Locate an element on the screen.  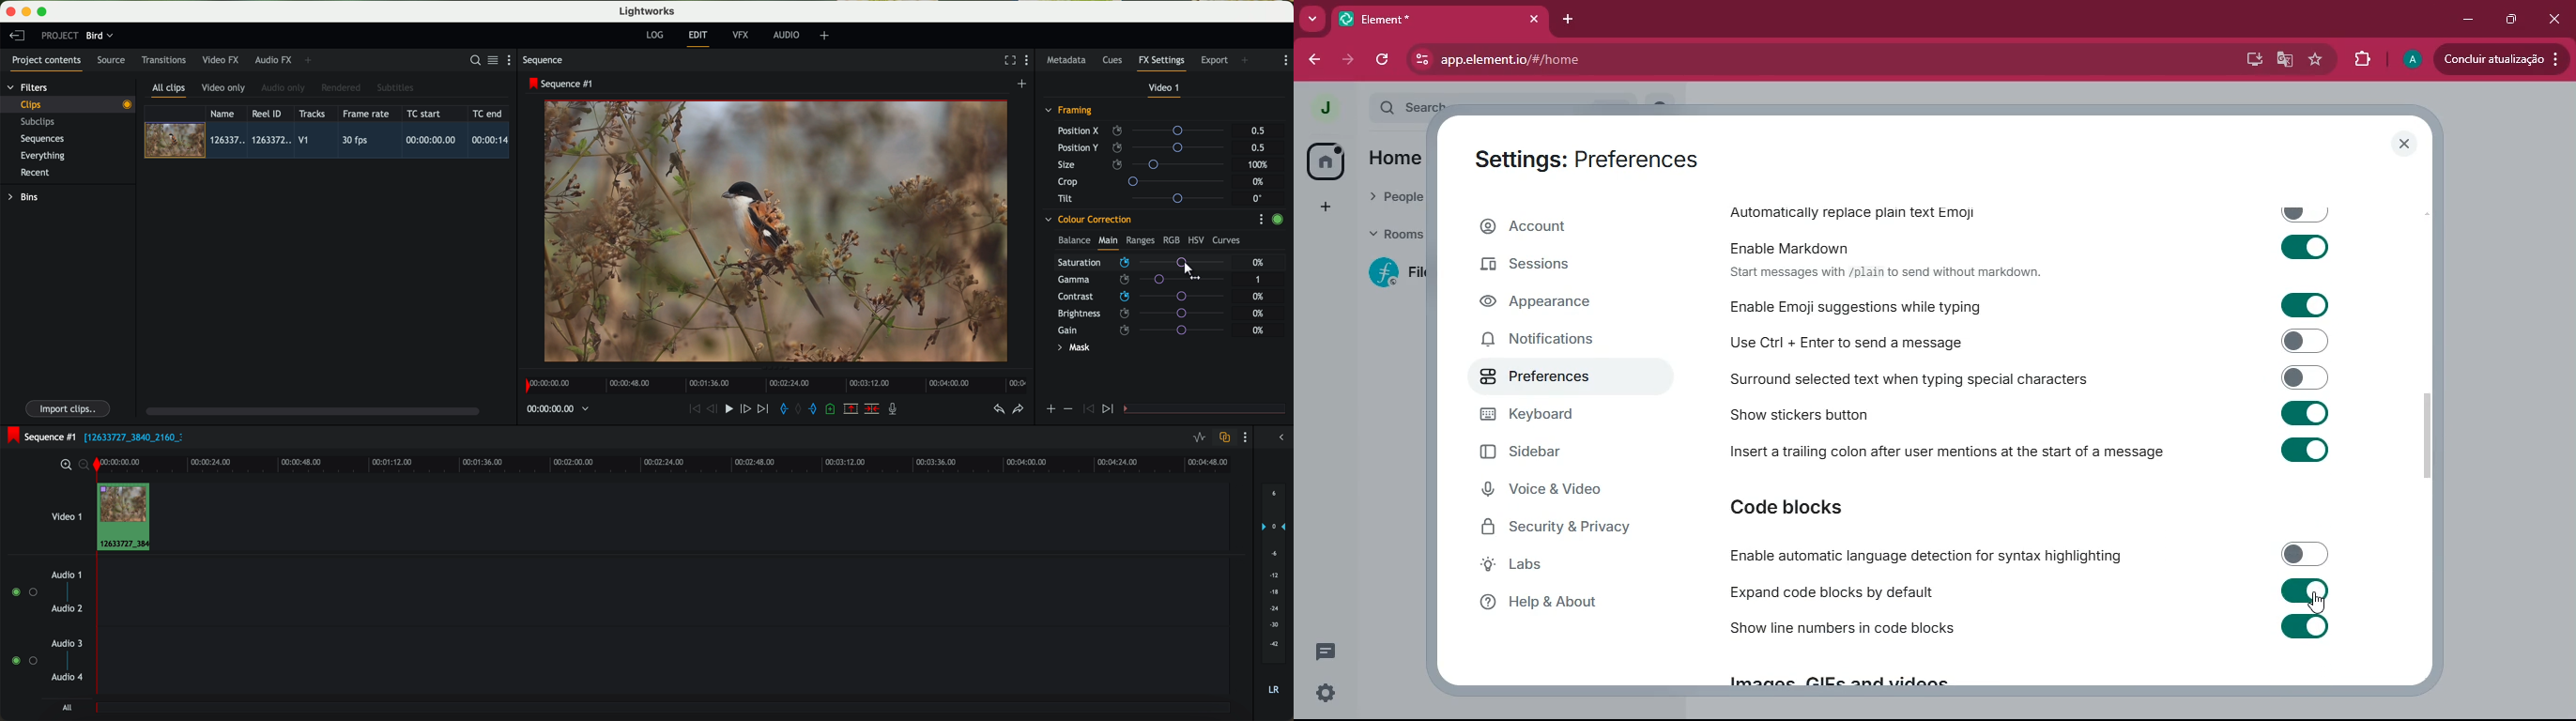
profile picture is located at coordinates (2411, 60).